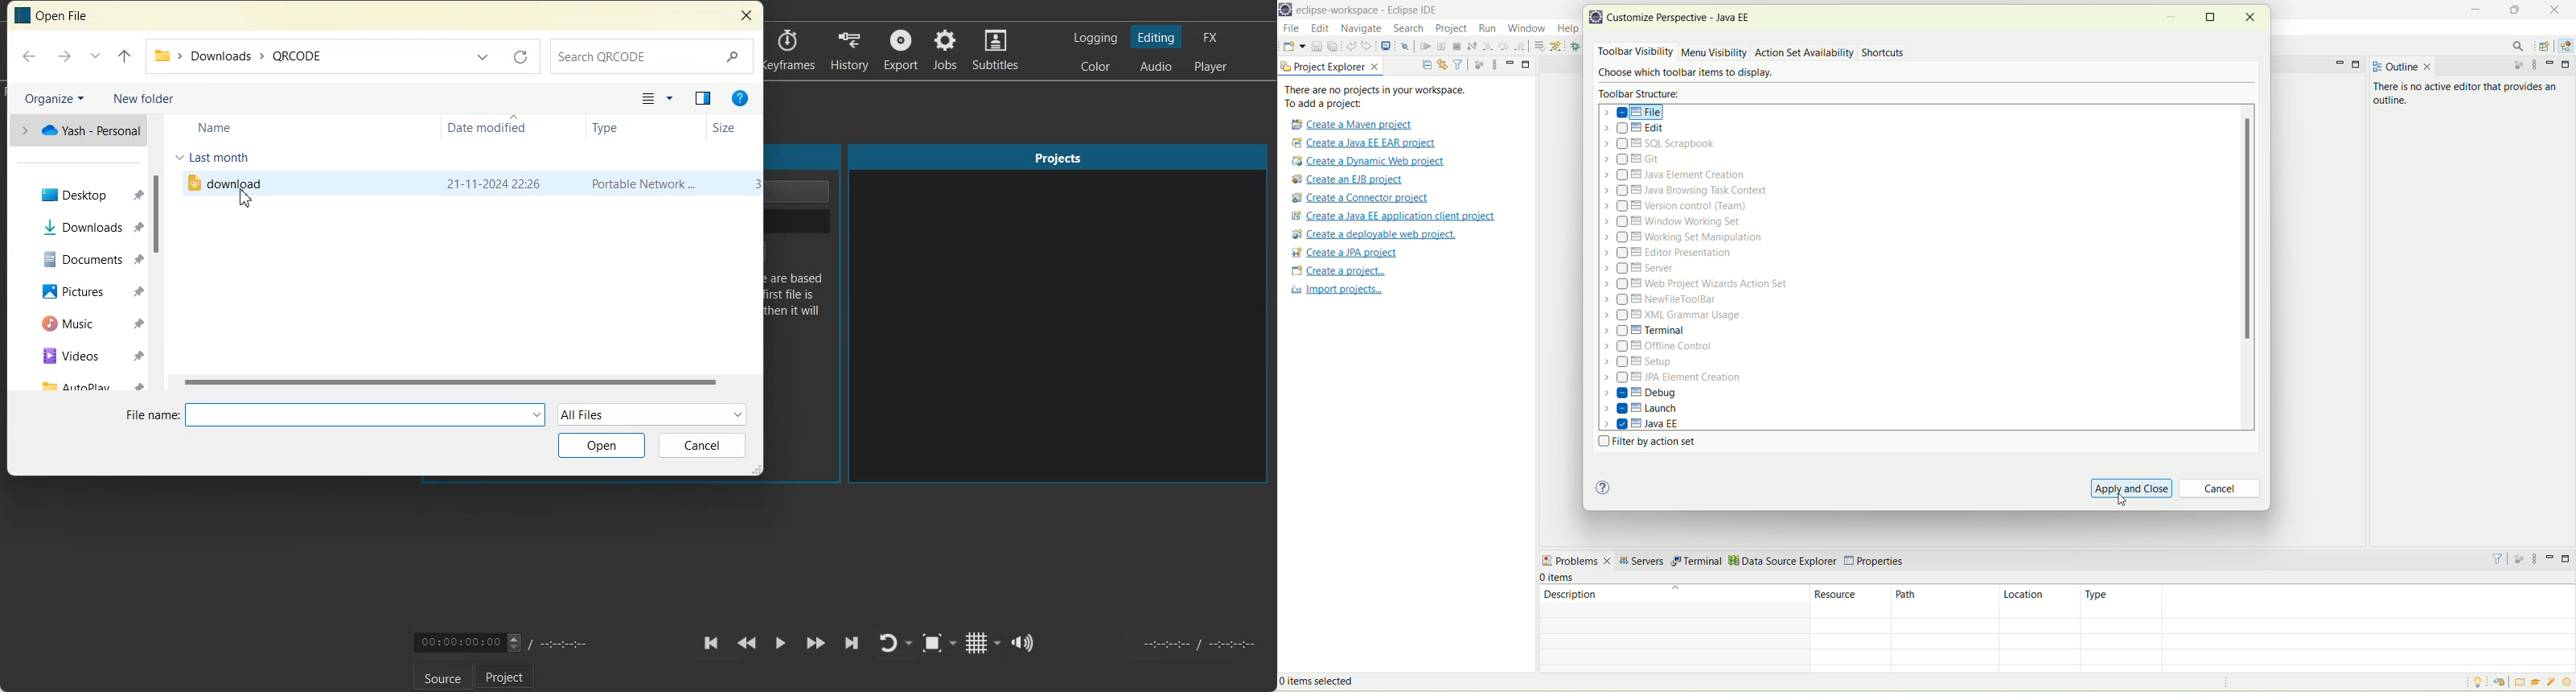 This screenshot has height=700, width=2576. Describe the element at coordinates (84, 355) in the screenshot. I see `Video` at that location.